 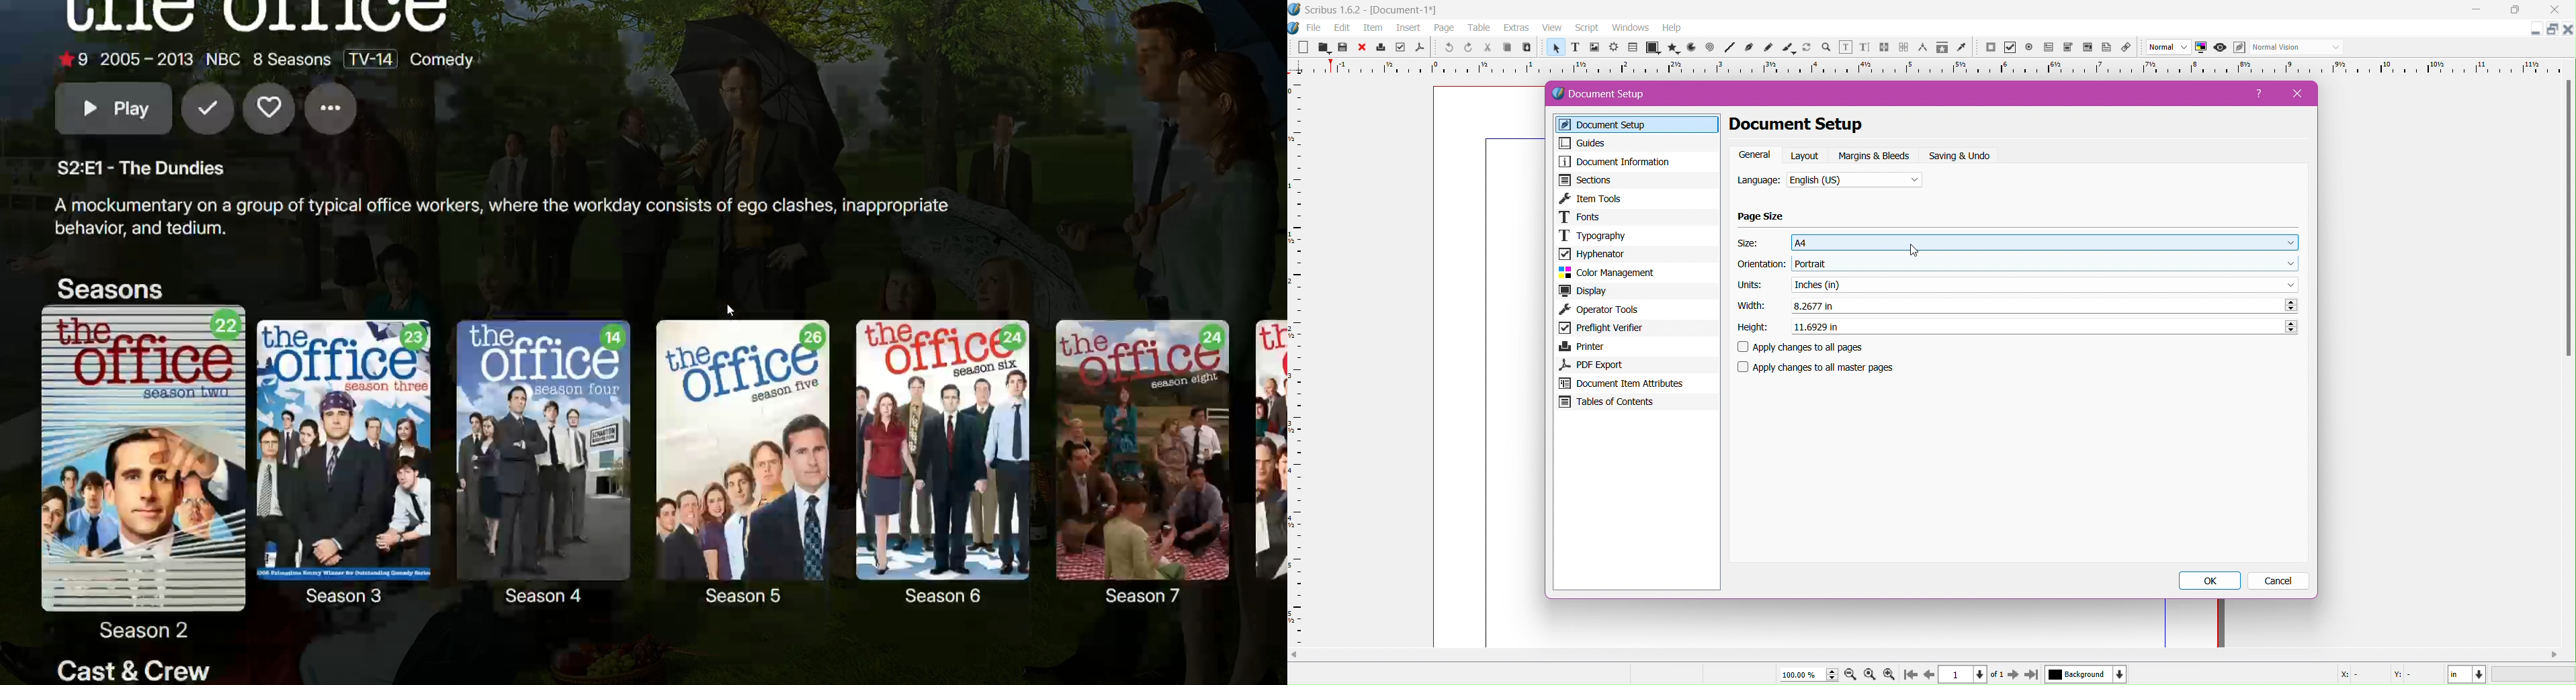 I want to click on , so click(x=1420, y=48).